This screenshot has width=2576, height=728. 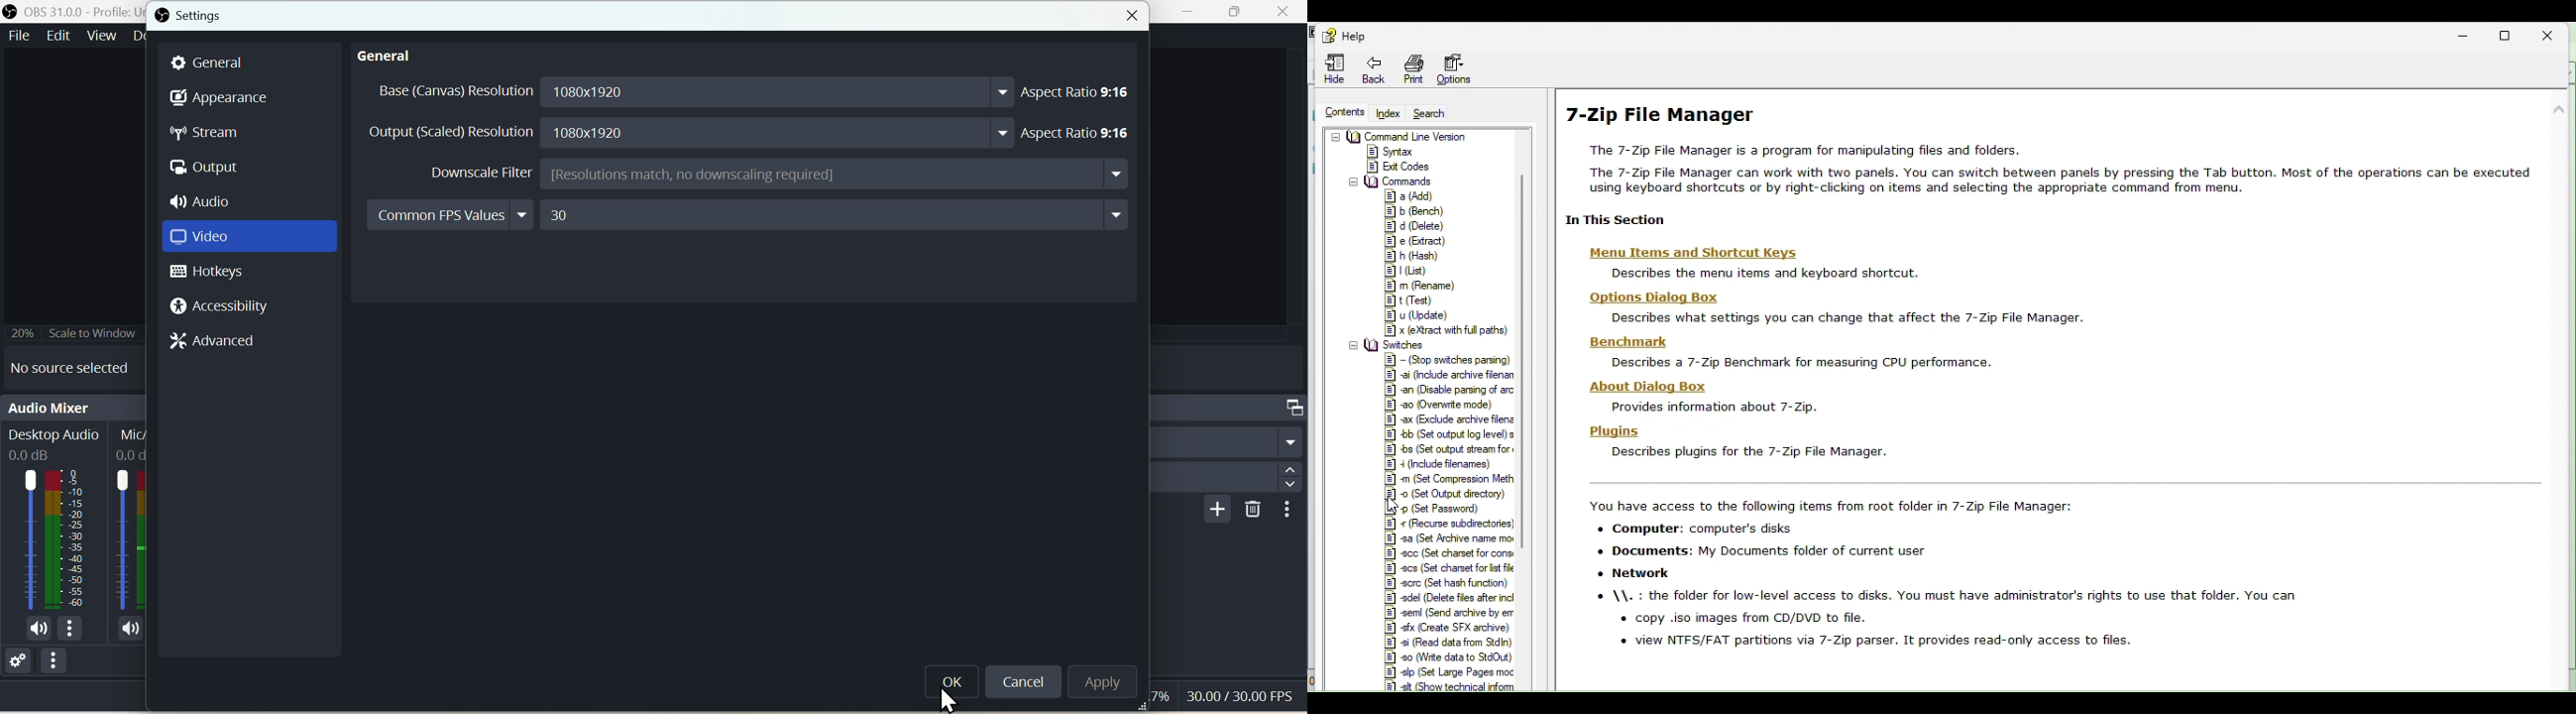 What do you see at coordinates (1850, 319) in the screenshot?
I see `description text about settings you can change` at bounding box center [1850, 319].